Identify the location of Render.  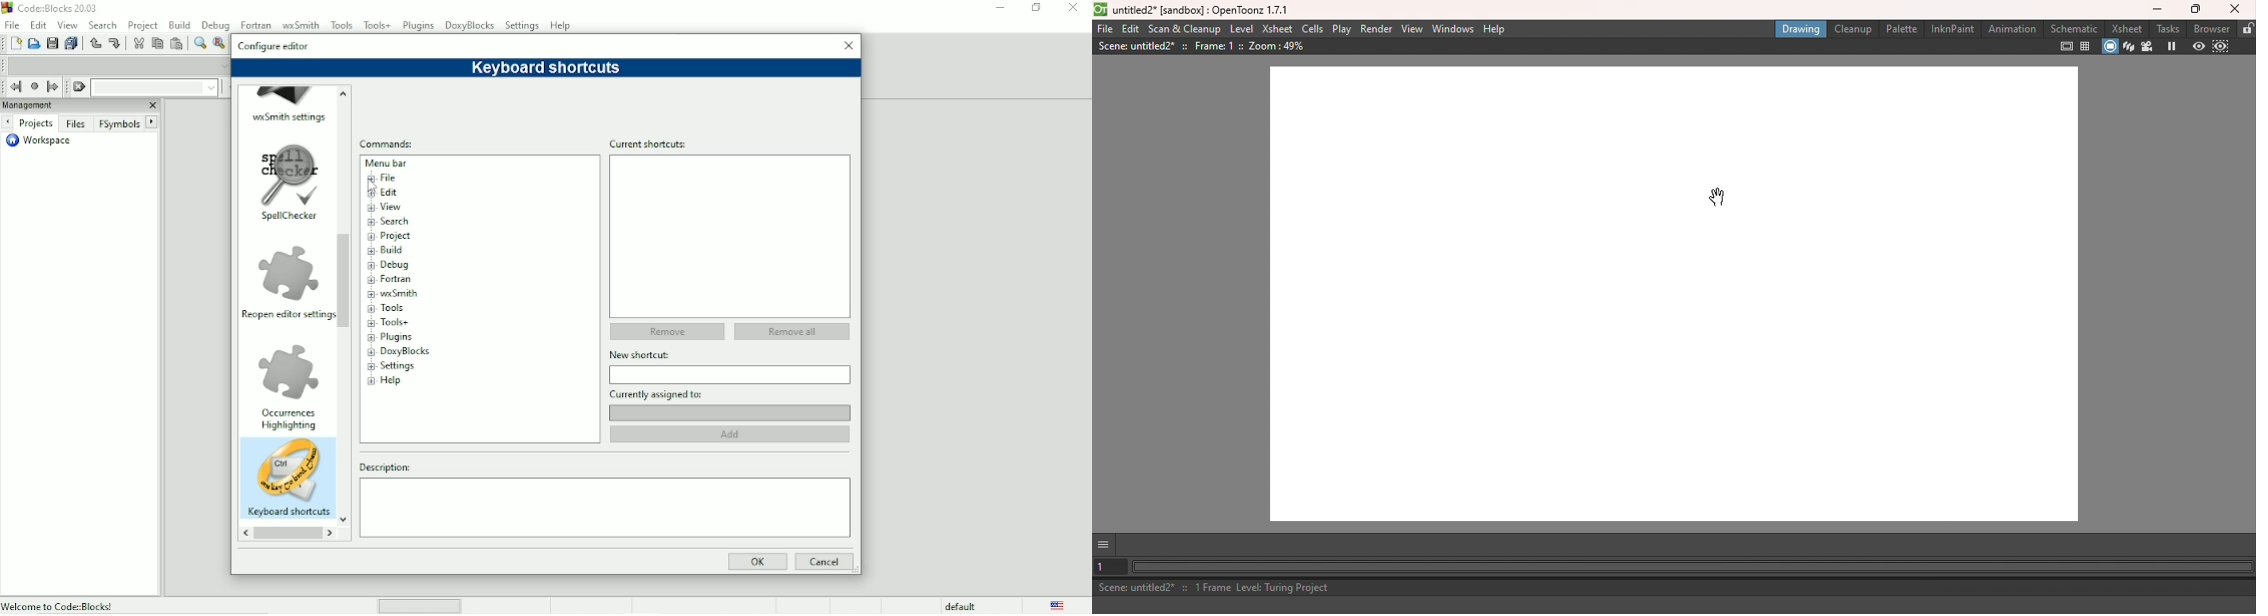
(1374, 29).